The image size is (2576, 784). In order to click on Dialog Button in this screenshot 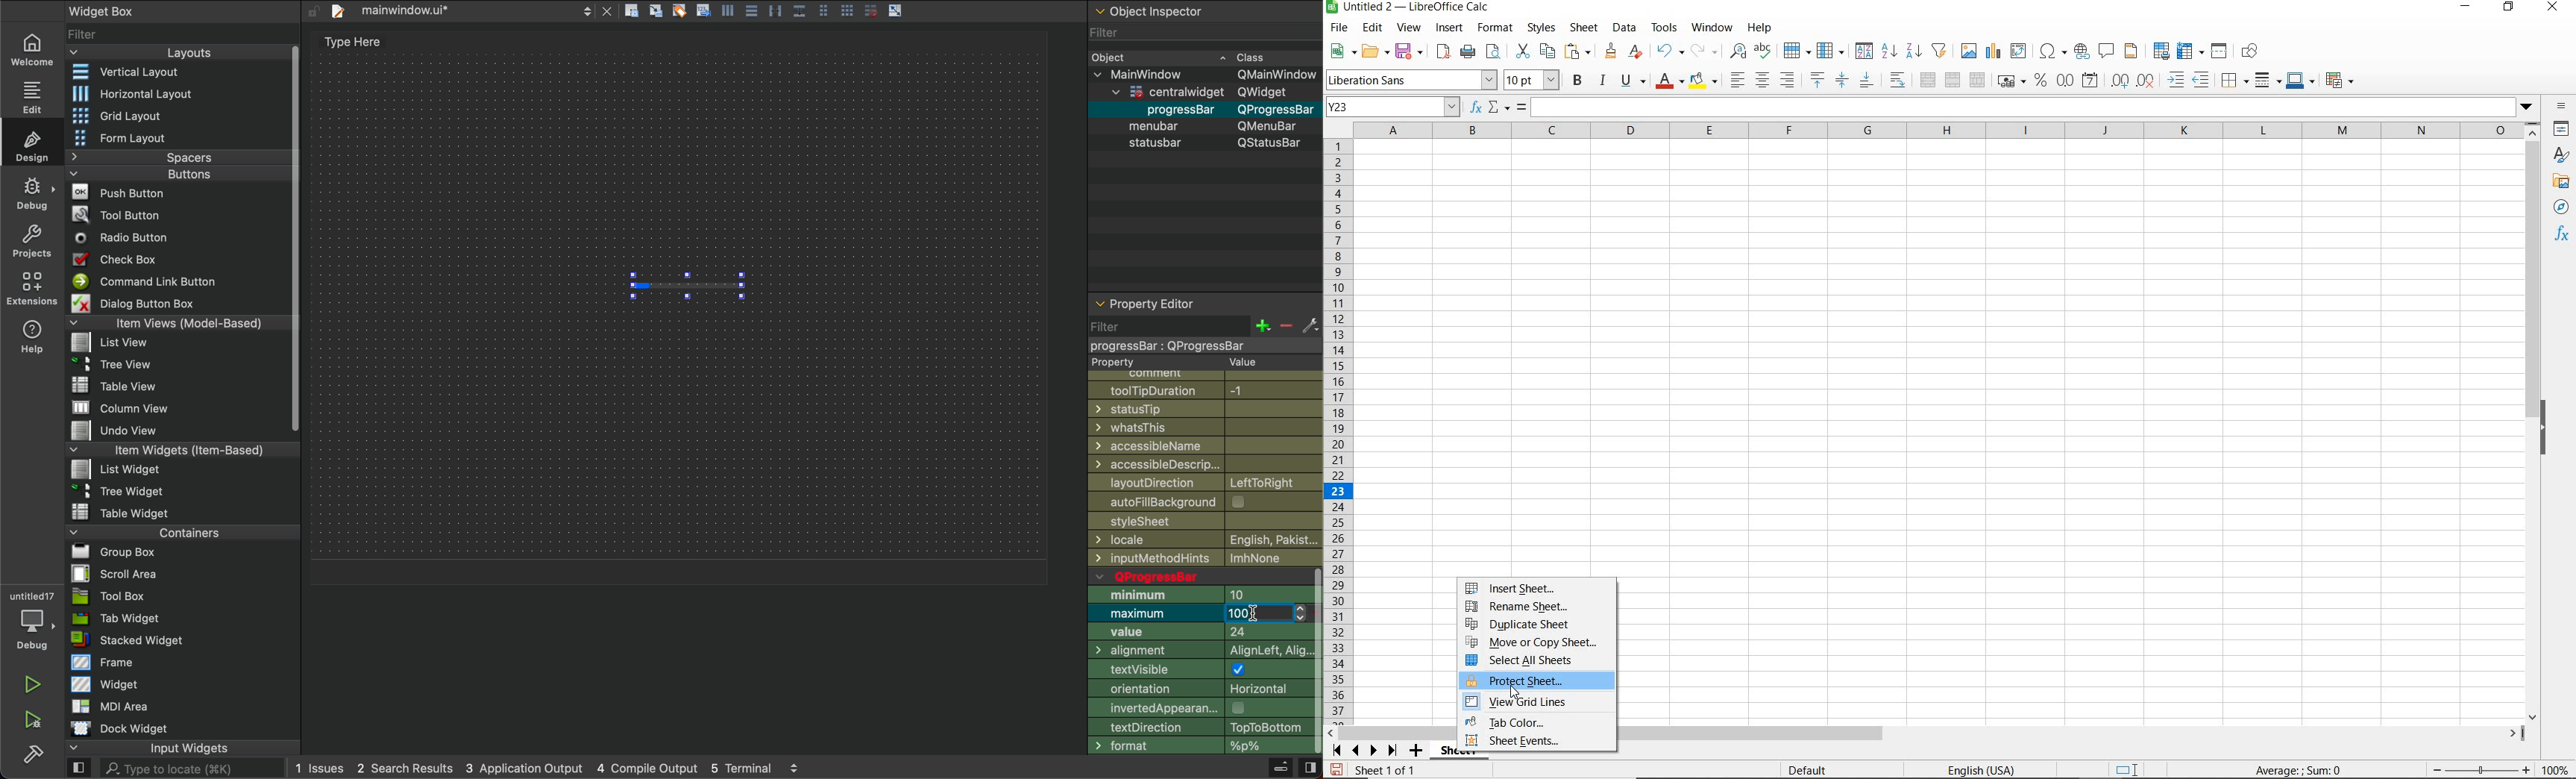, I will do `click(146, 303)`.